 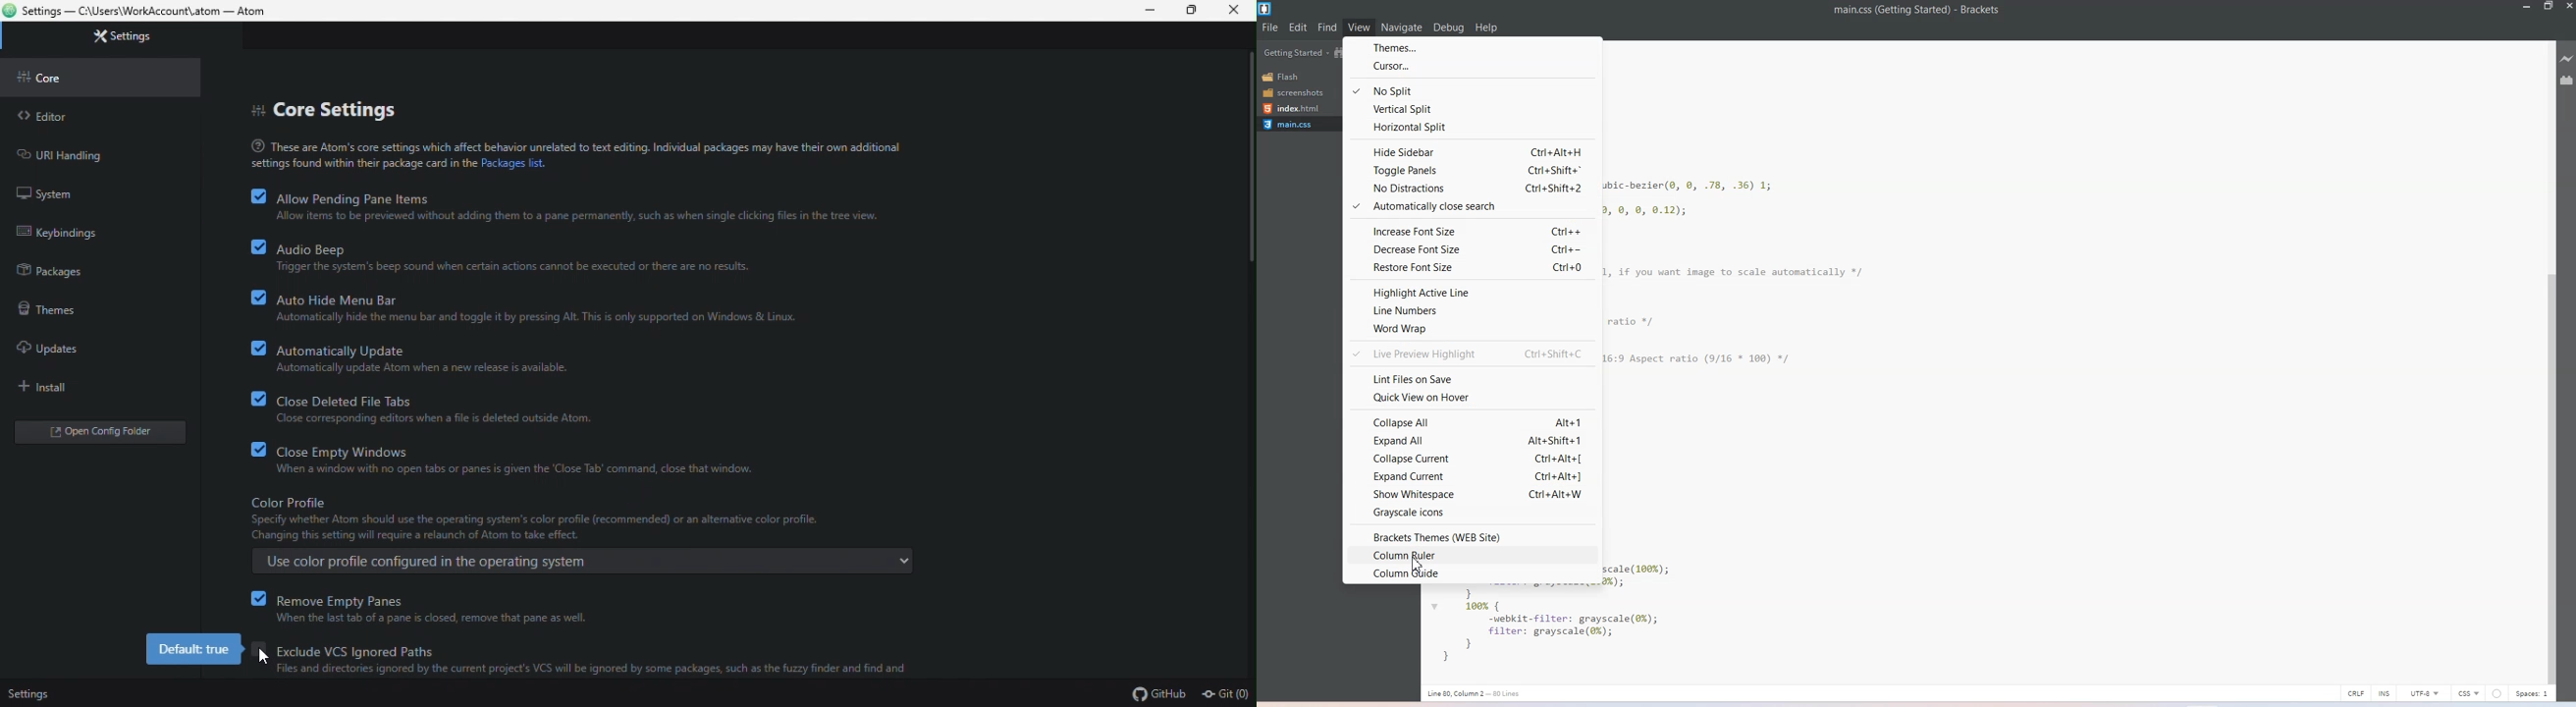 What do you see at coordinates (1472, 441) in the screenshot?
I see `Expand all` at bounding box center [1472, 441].